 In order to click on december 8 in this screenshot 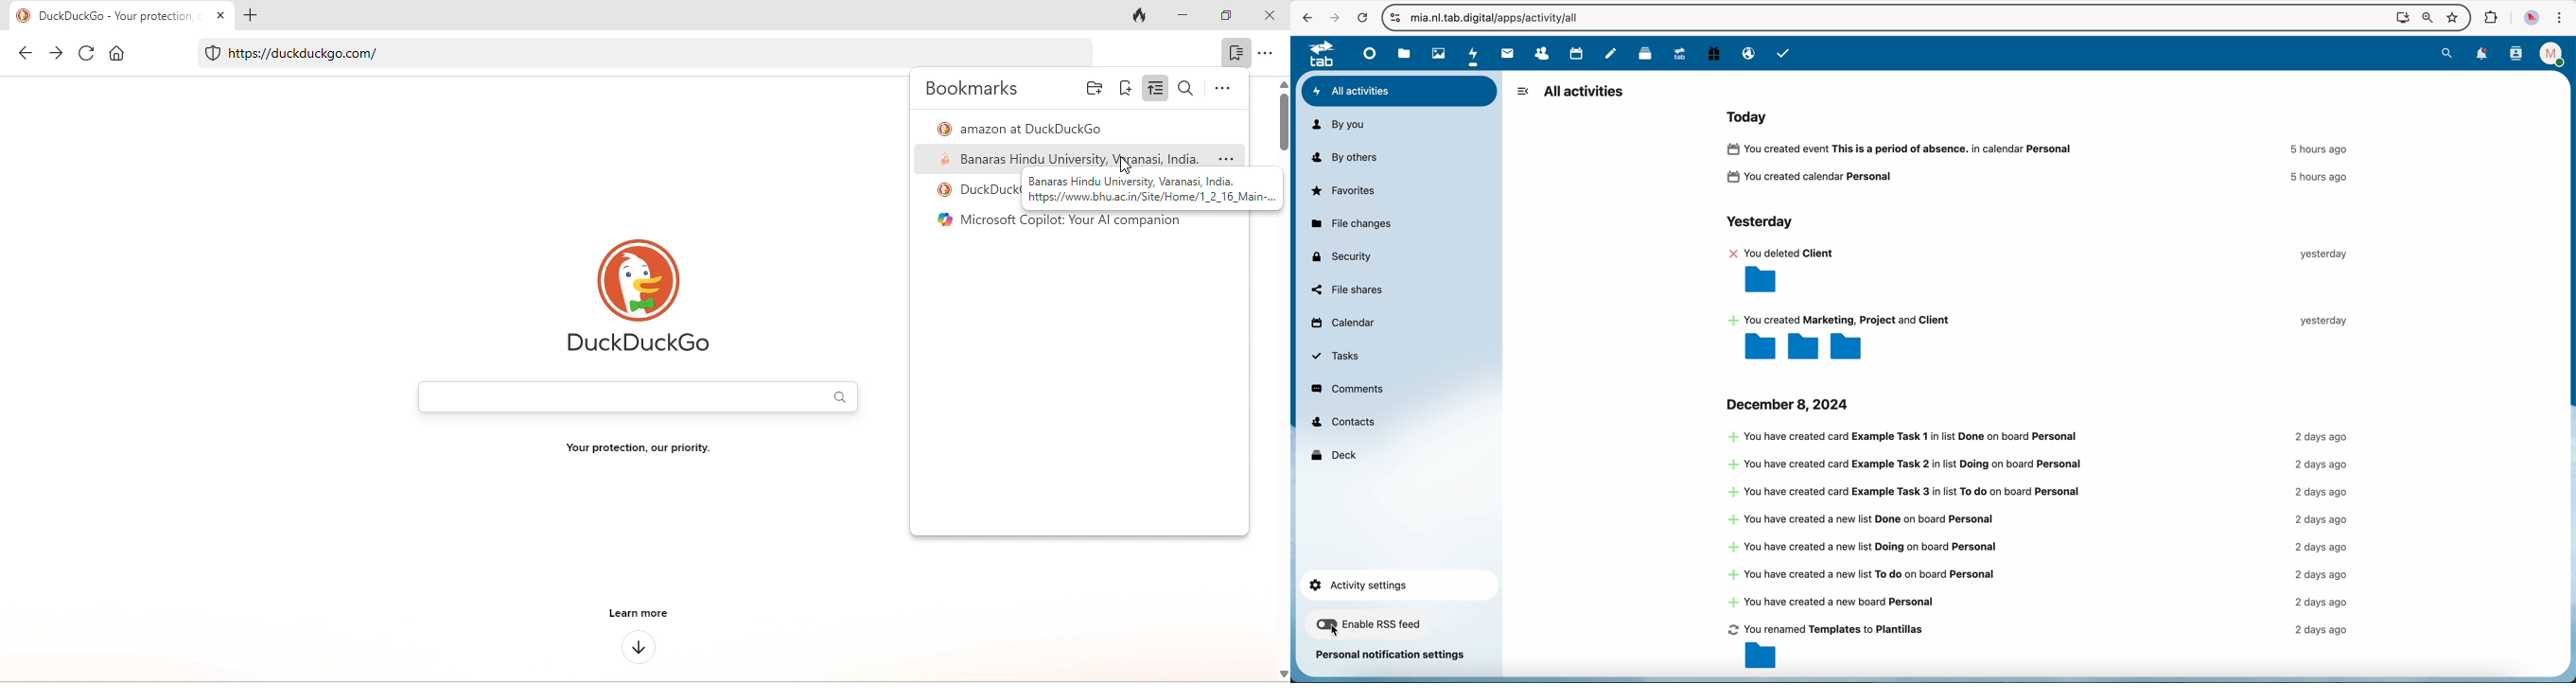, I will do `click(1790, 404)`.